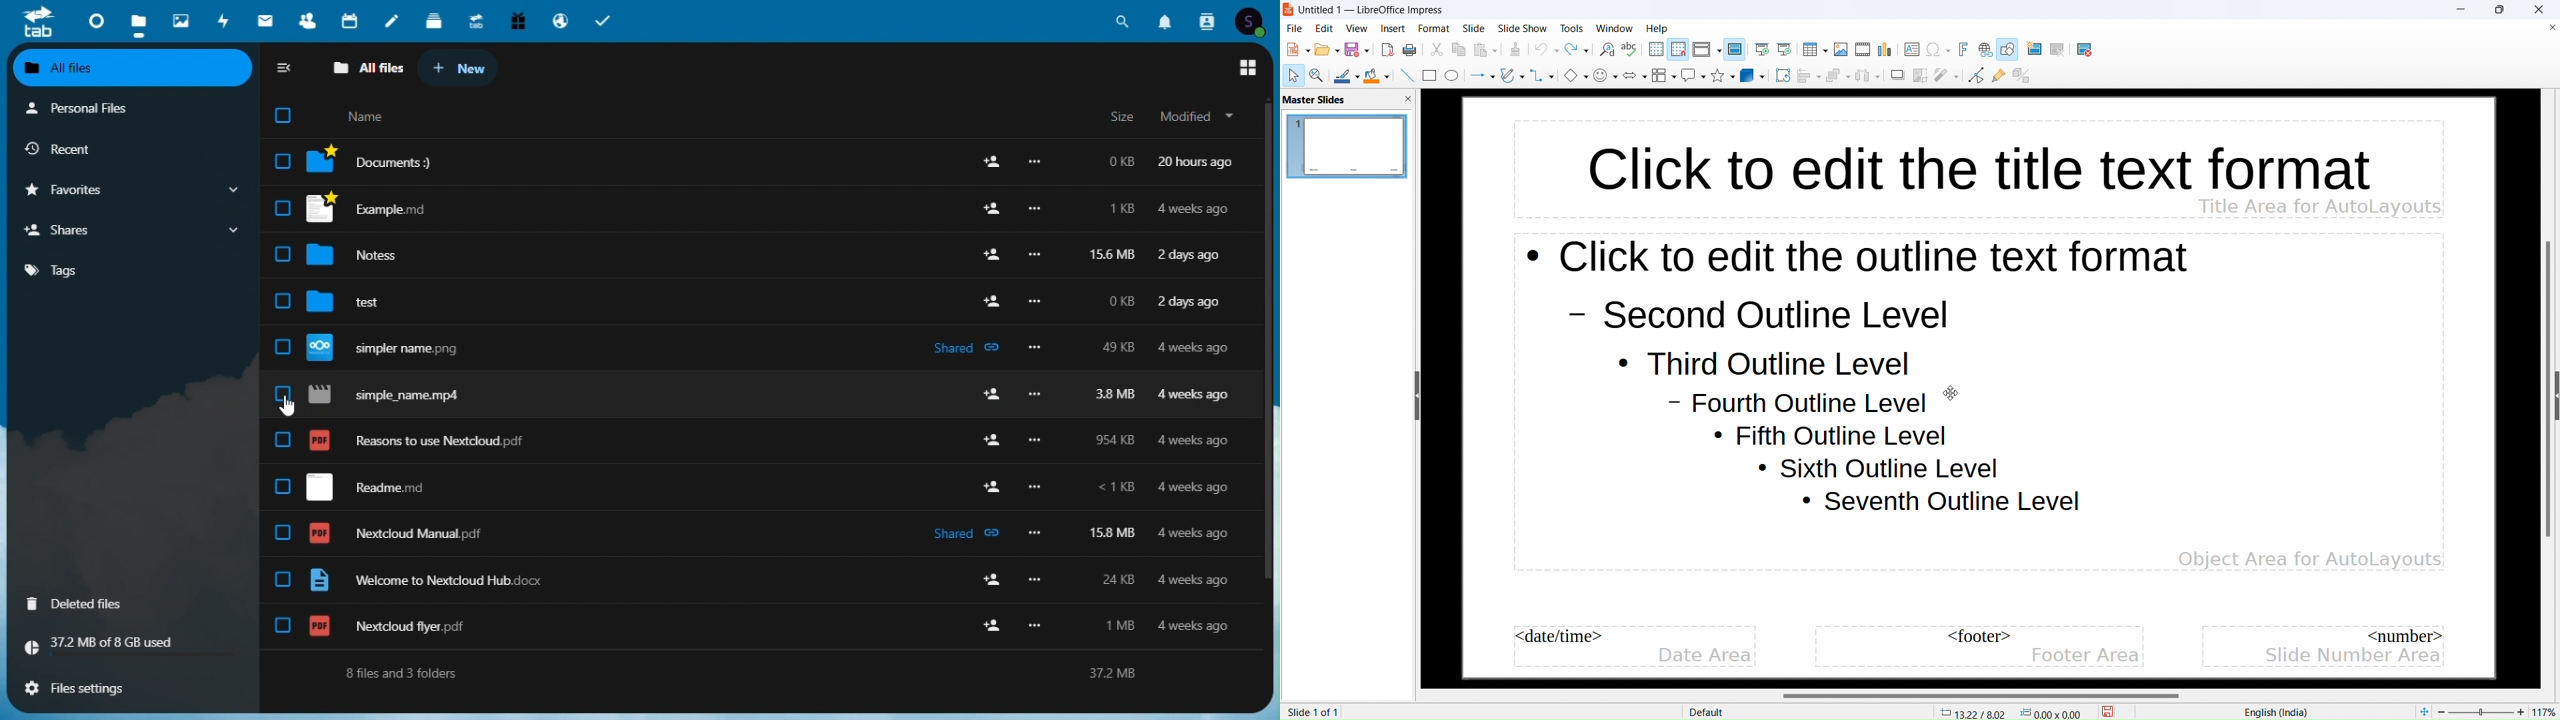  I want to click on stars and banners, so click(1723, 75).